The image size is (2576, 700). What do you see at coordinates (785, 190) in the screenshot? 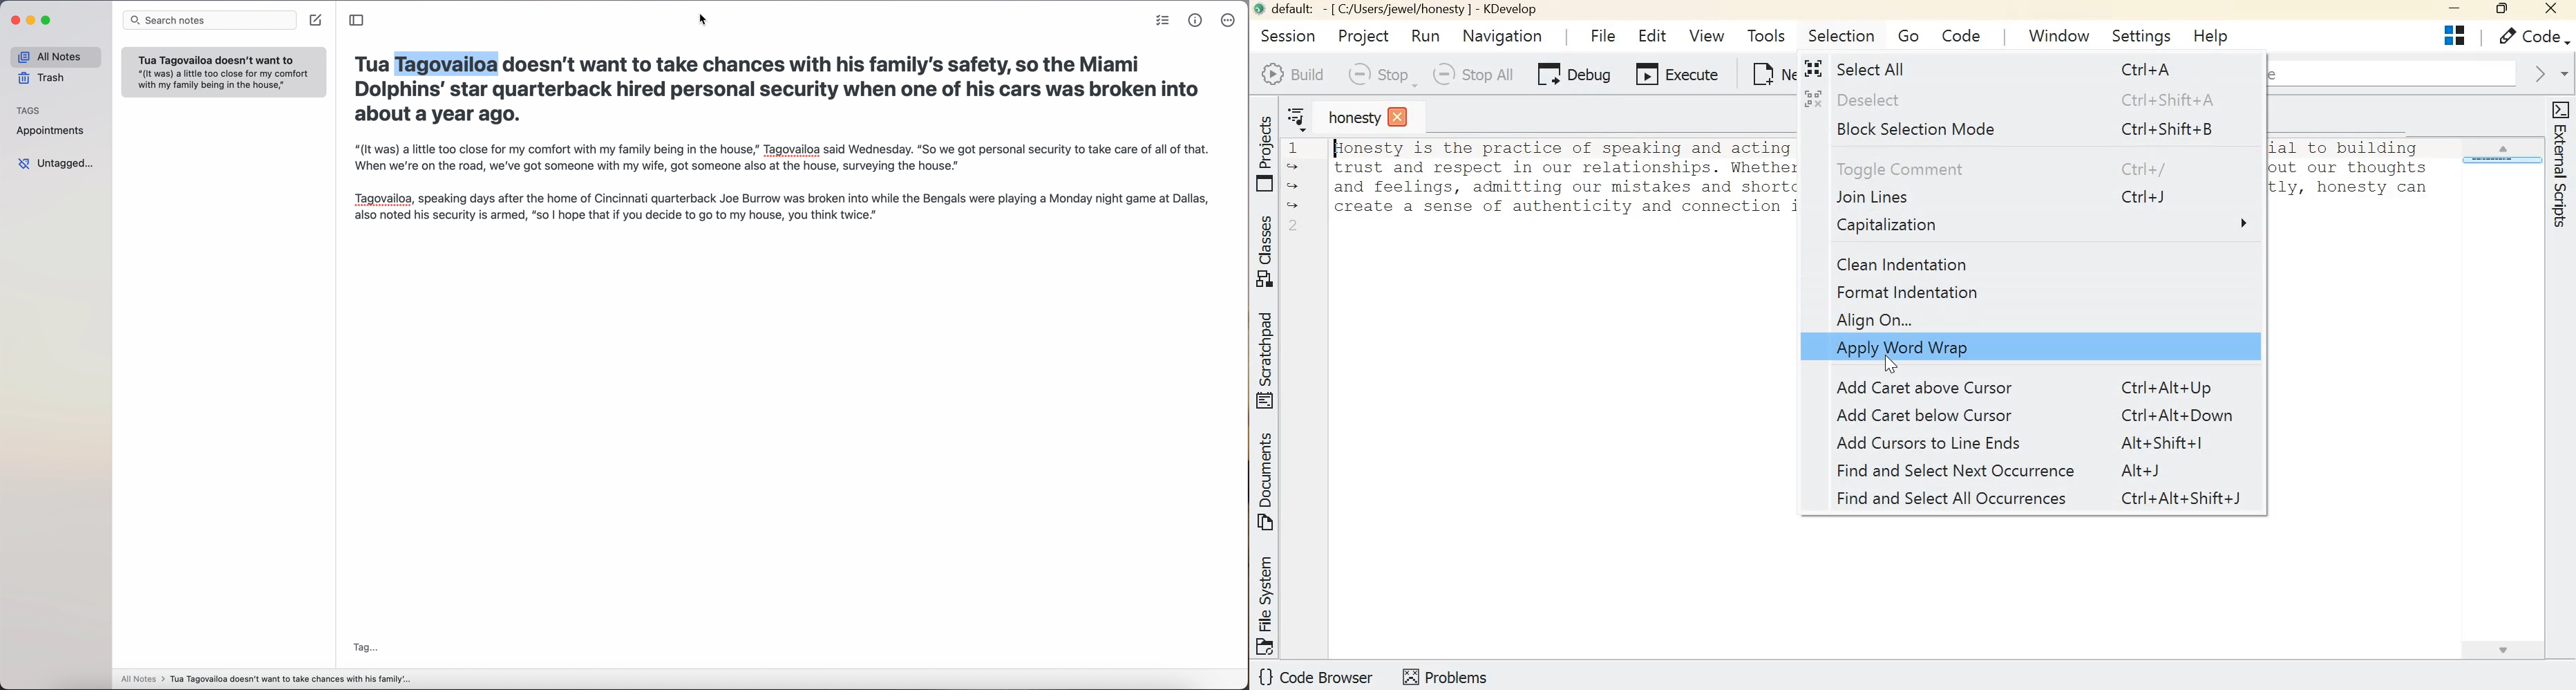
I see `“(It was) a little too close for my comfort with my family being in the house,” Tagovailoa said Wednesday. “So we got personal security to take care of all of that.
When we're on the road, we've got someone with my wife, got someone also at the house, surveying the house.”

Tagovailoa, speaking days after the home of Cincinnati quarterback Joe Burrow was broken into while the Bengals were playing a Monday night game at Dallas,
also noted his security is armed, “so | hope that if you decide to go to my house, you think twice."` at bounding box center [785, 190].